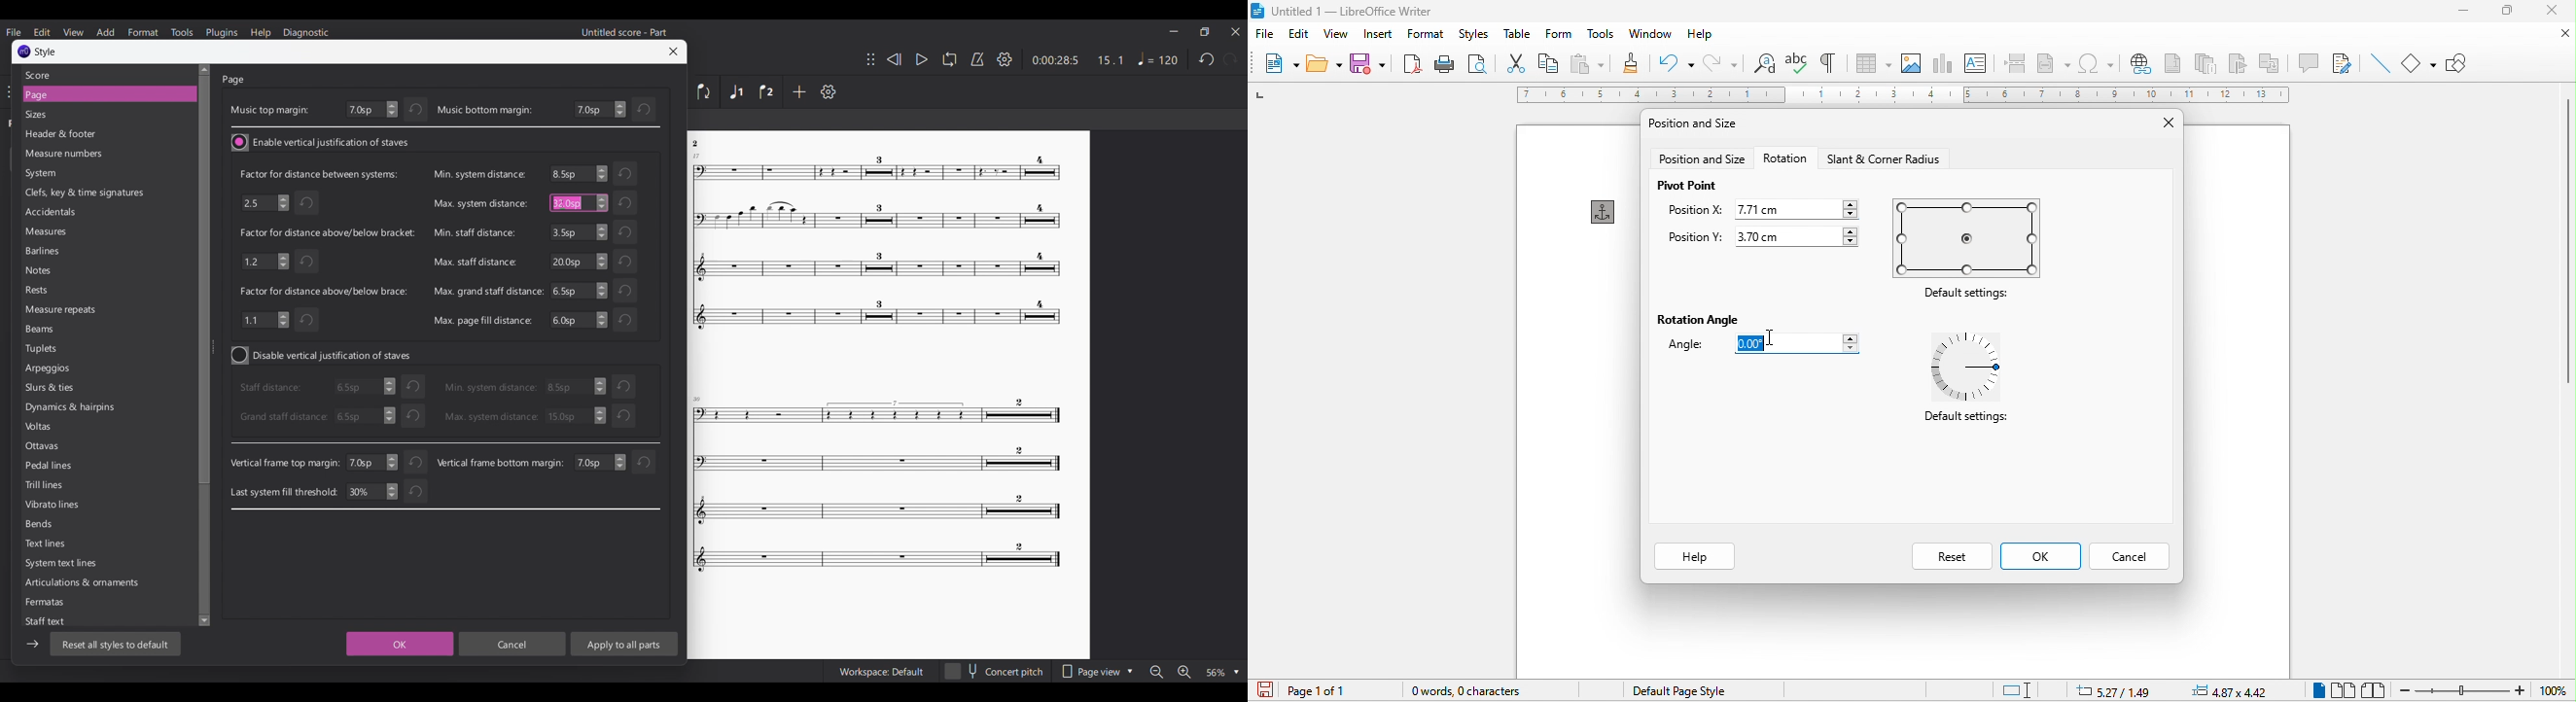  What do you see at coordinates (1703, 123) in the screenshot?
I see `position and size` at bounding box center [1703, 123].